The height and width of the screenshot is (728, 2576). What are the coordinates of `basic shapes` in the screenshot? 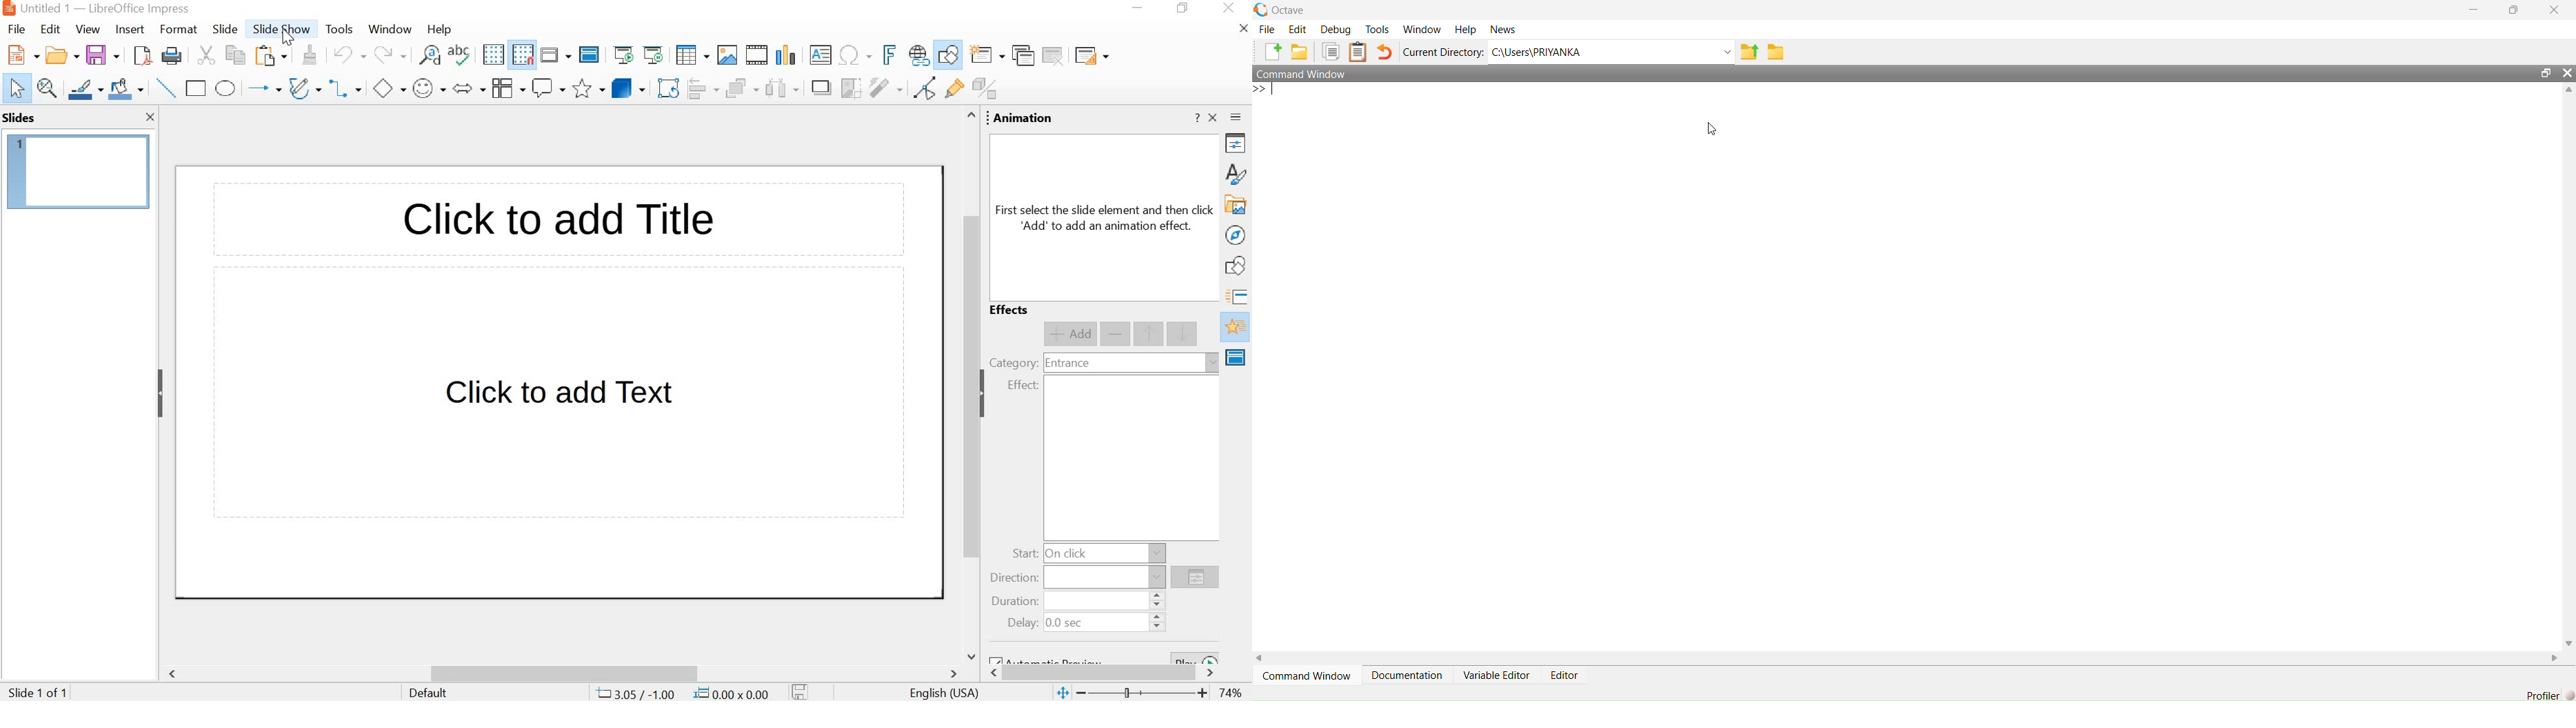 It's located at (388, 90).